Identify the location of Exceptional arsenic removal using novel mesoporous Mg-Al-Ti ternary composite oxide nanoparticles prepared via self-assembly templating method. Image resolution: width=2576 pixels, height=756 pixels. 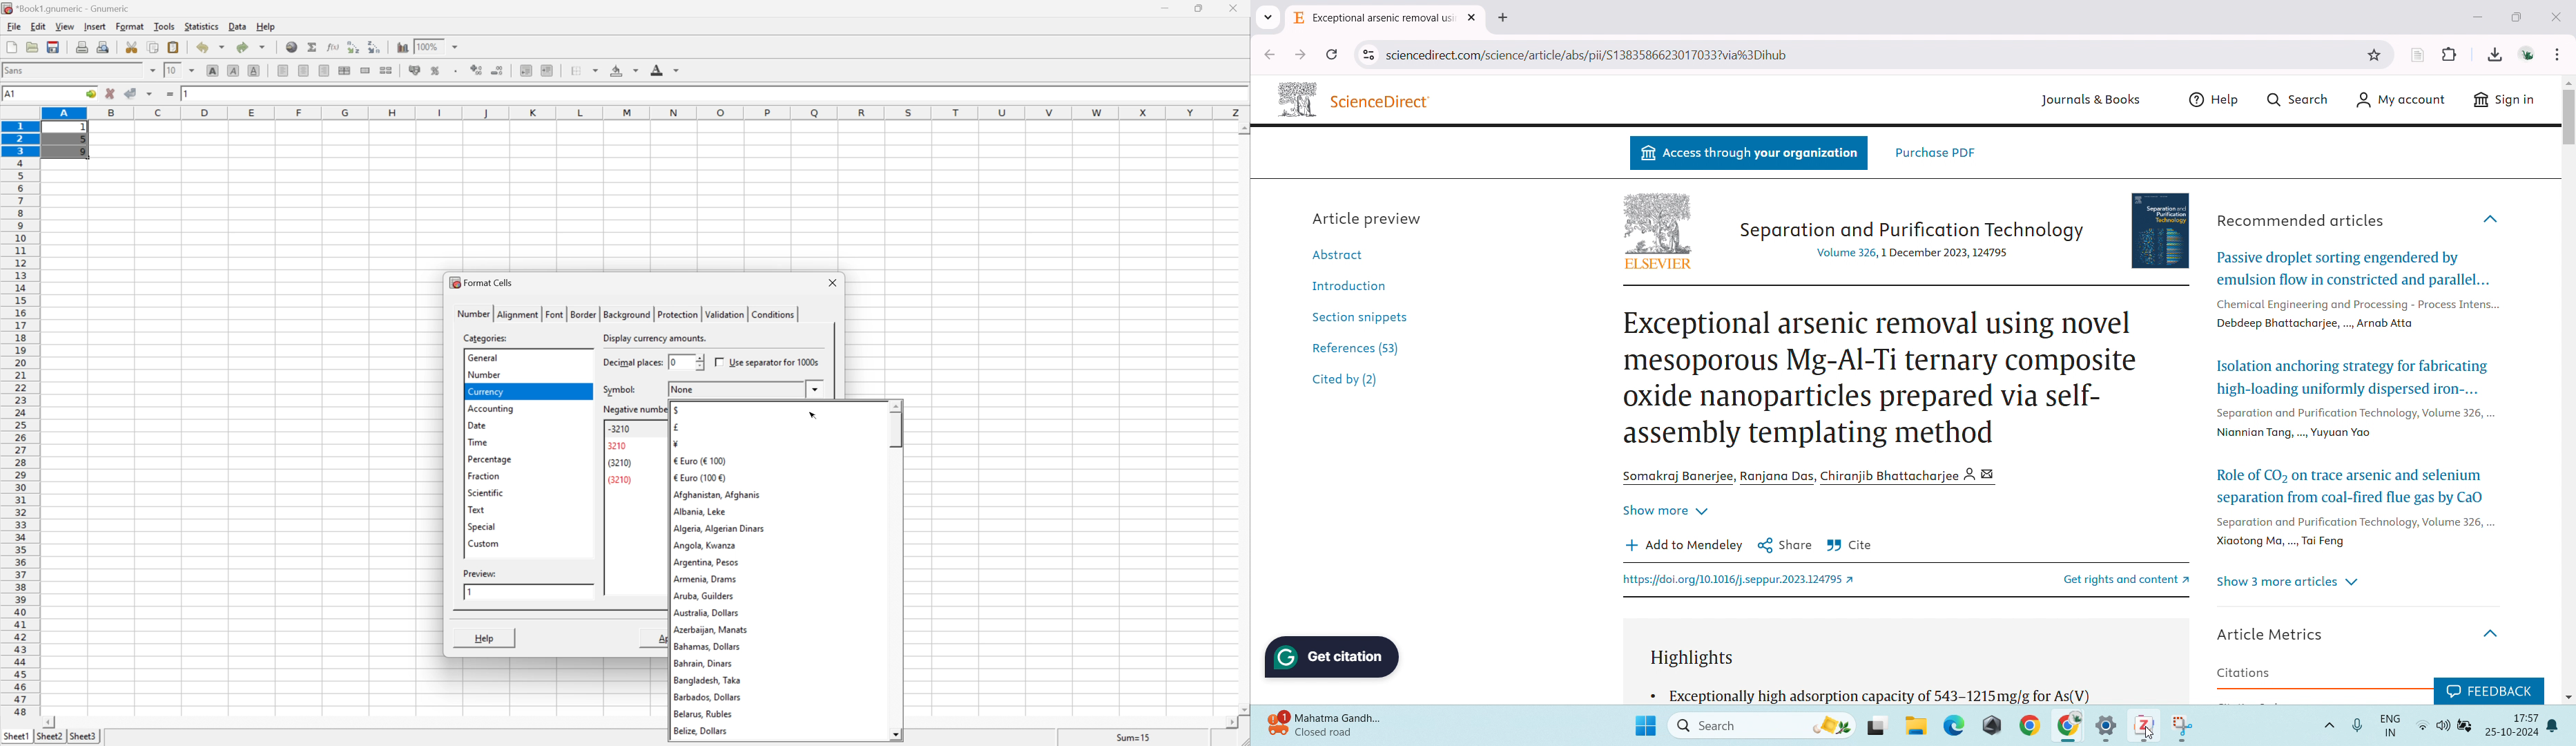
(1881, 379).